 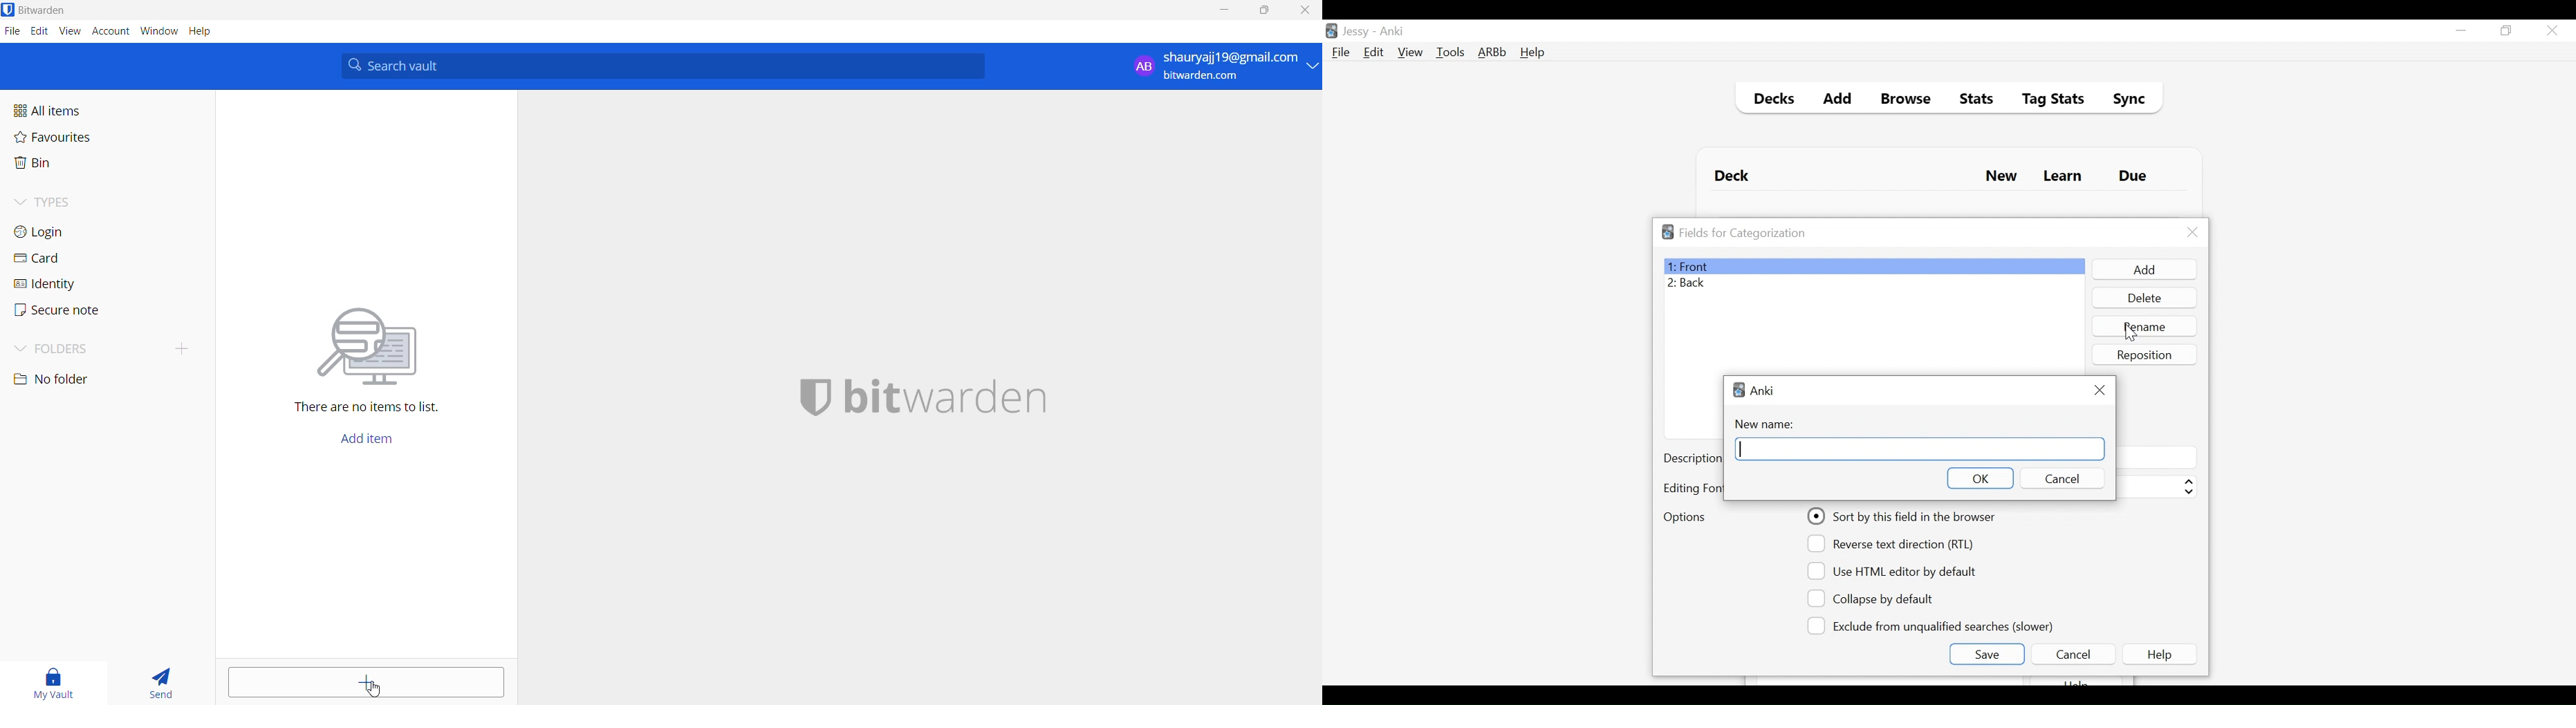 I want to click on Anki, so click(x=1392, y=31).